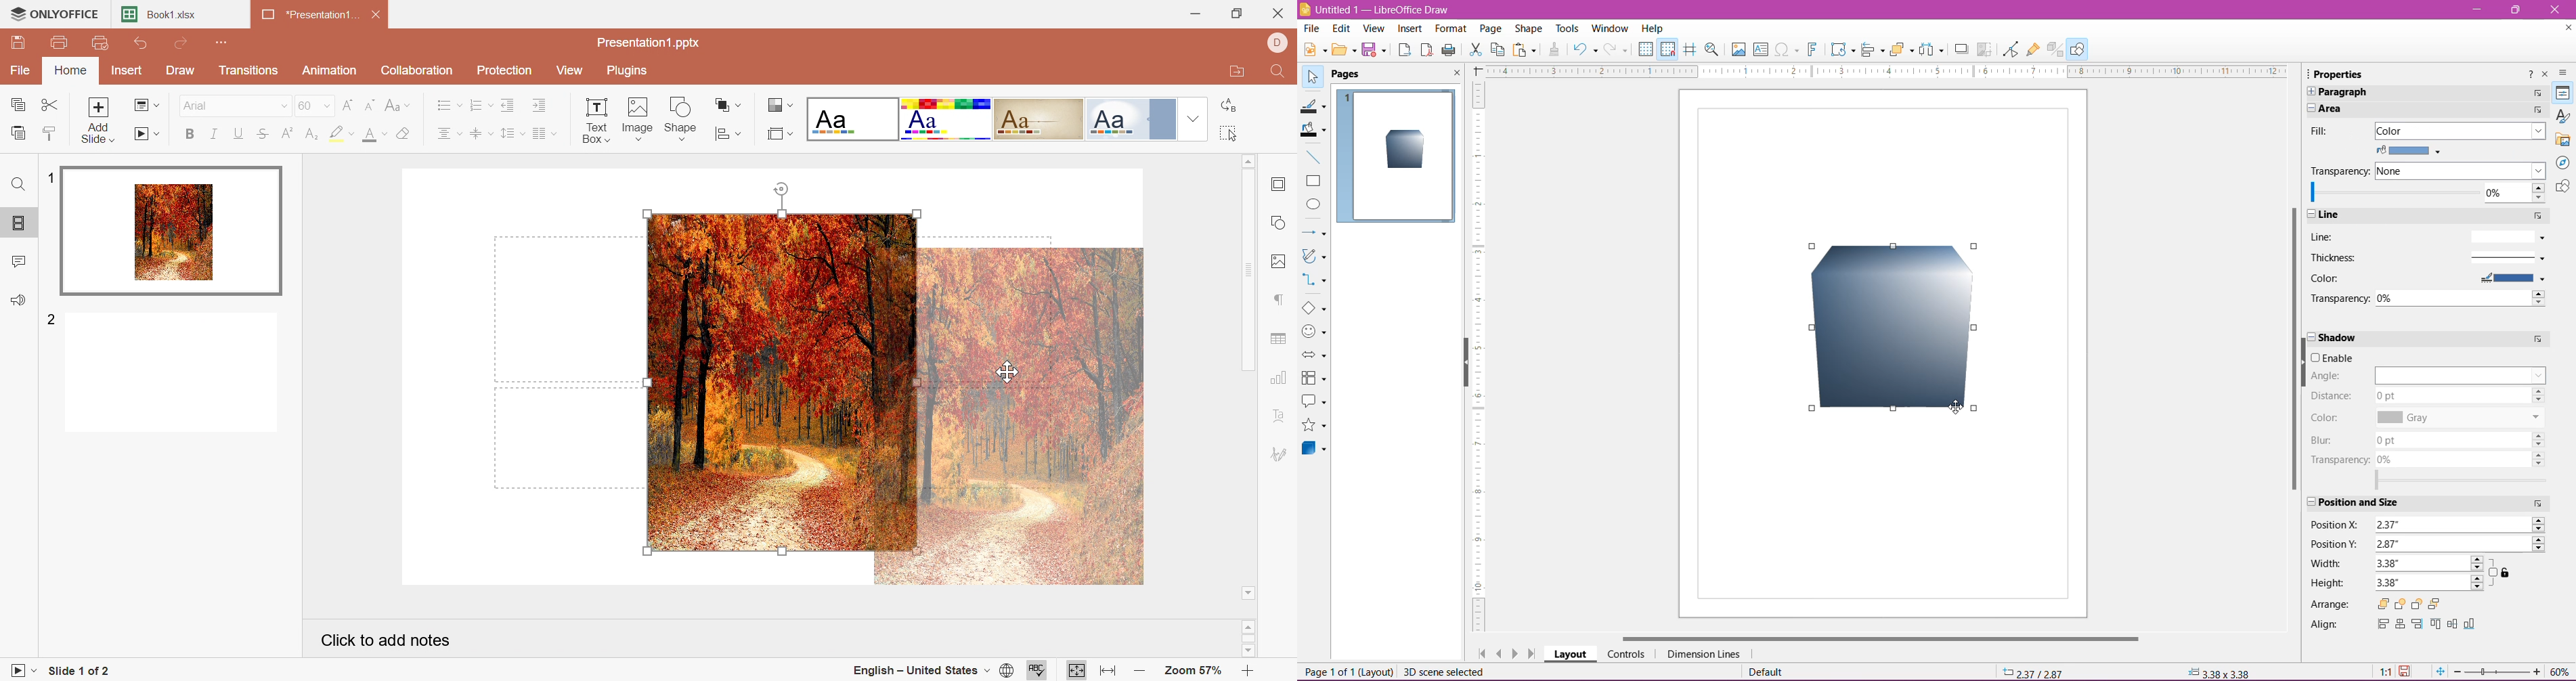 The image size is (2576, 700). What do you see at coordinates (2228, 674) in the screenshot?
I see `Selected object size` at bounding box center [2228, 674].